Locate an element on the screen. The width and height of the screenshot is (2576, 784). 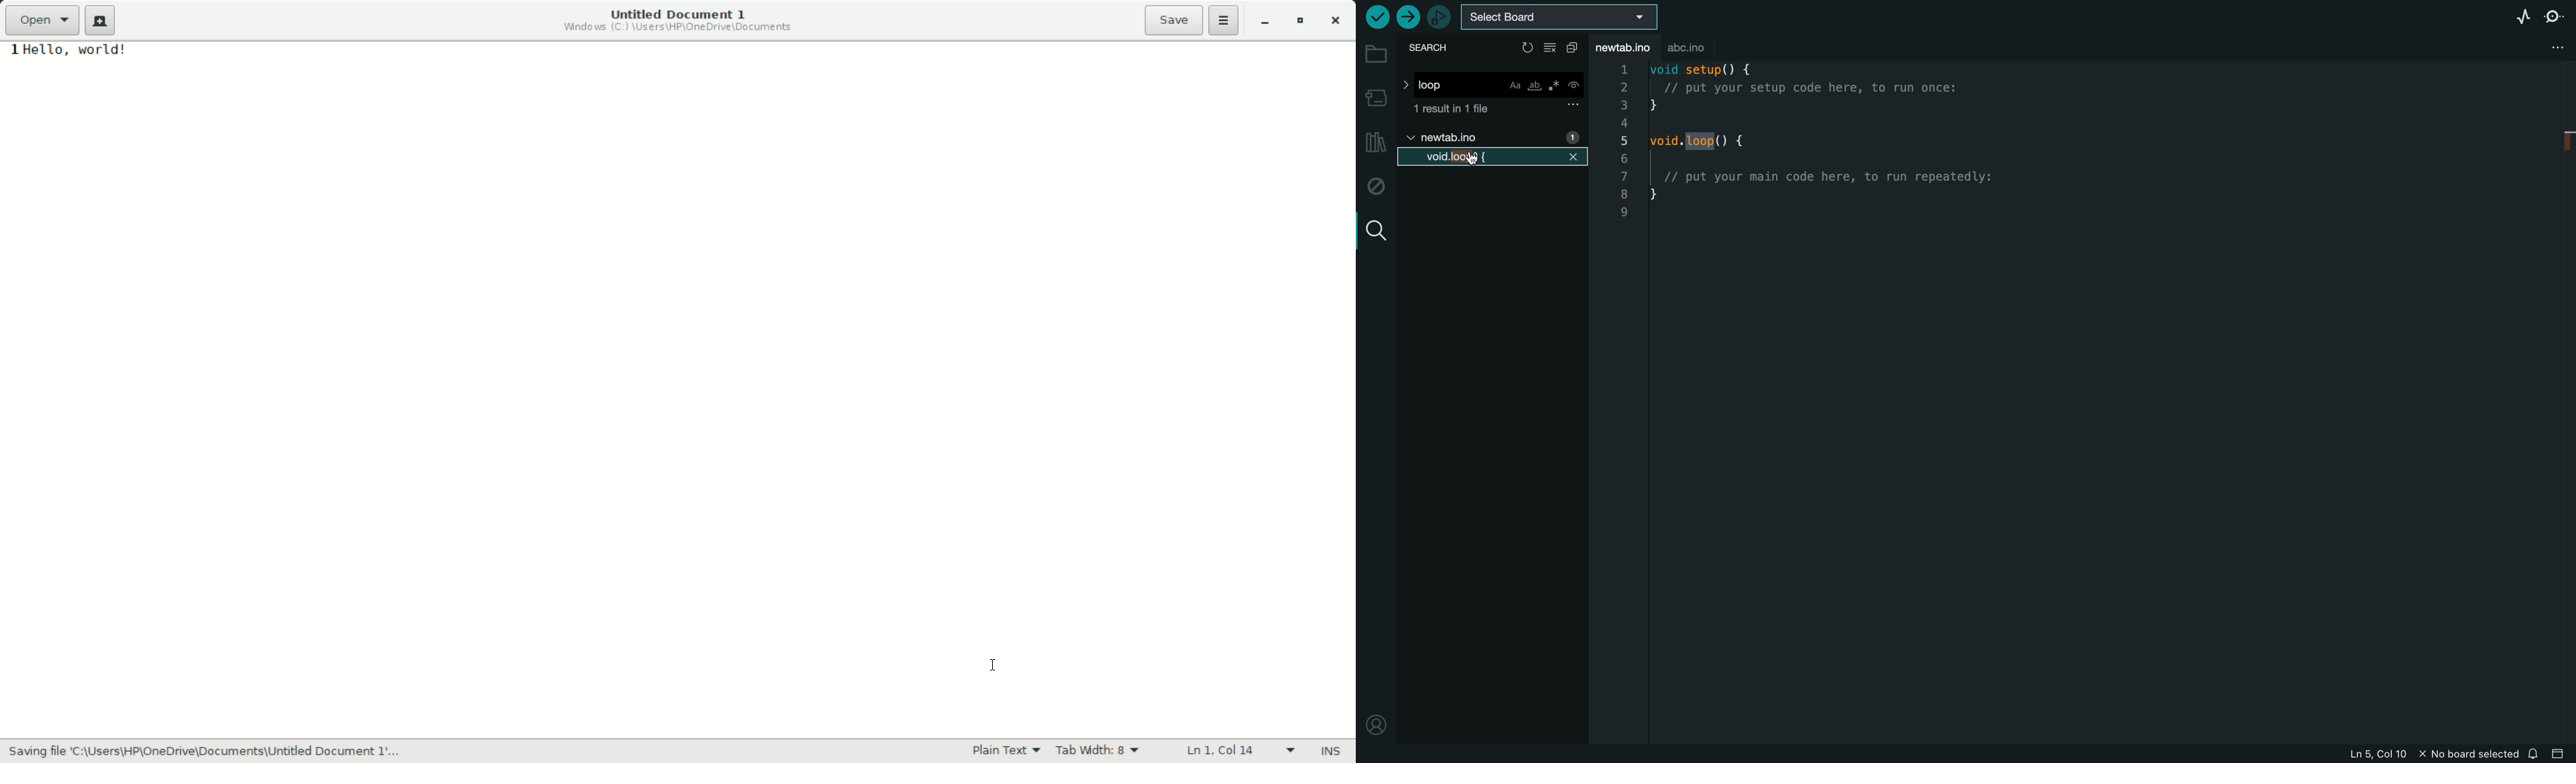
file setting is located at coordinates (2545, 48).